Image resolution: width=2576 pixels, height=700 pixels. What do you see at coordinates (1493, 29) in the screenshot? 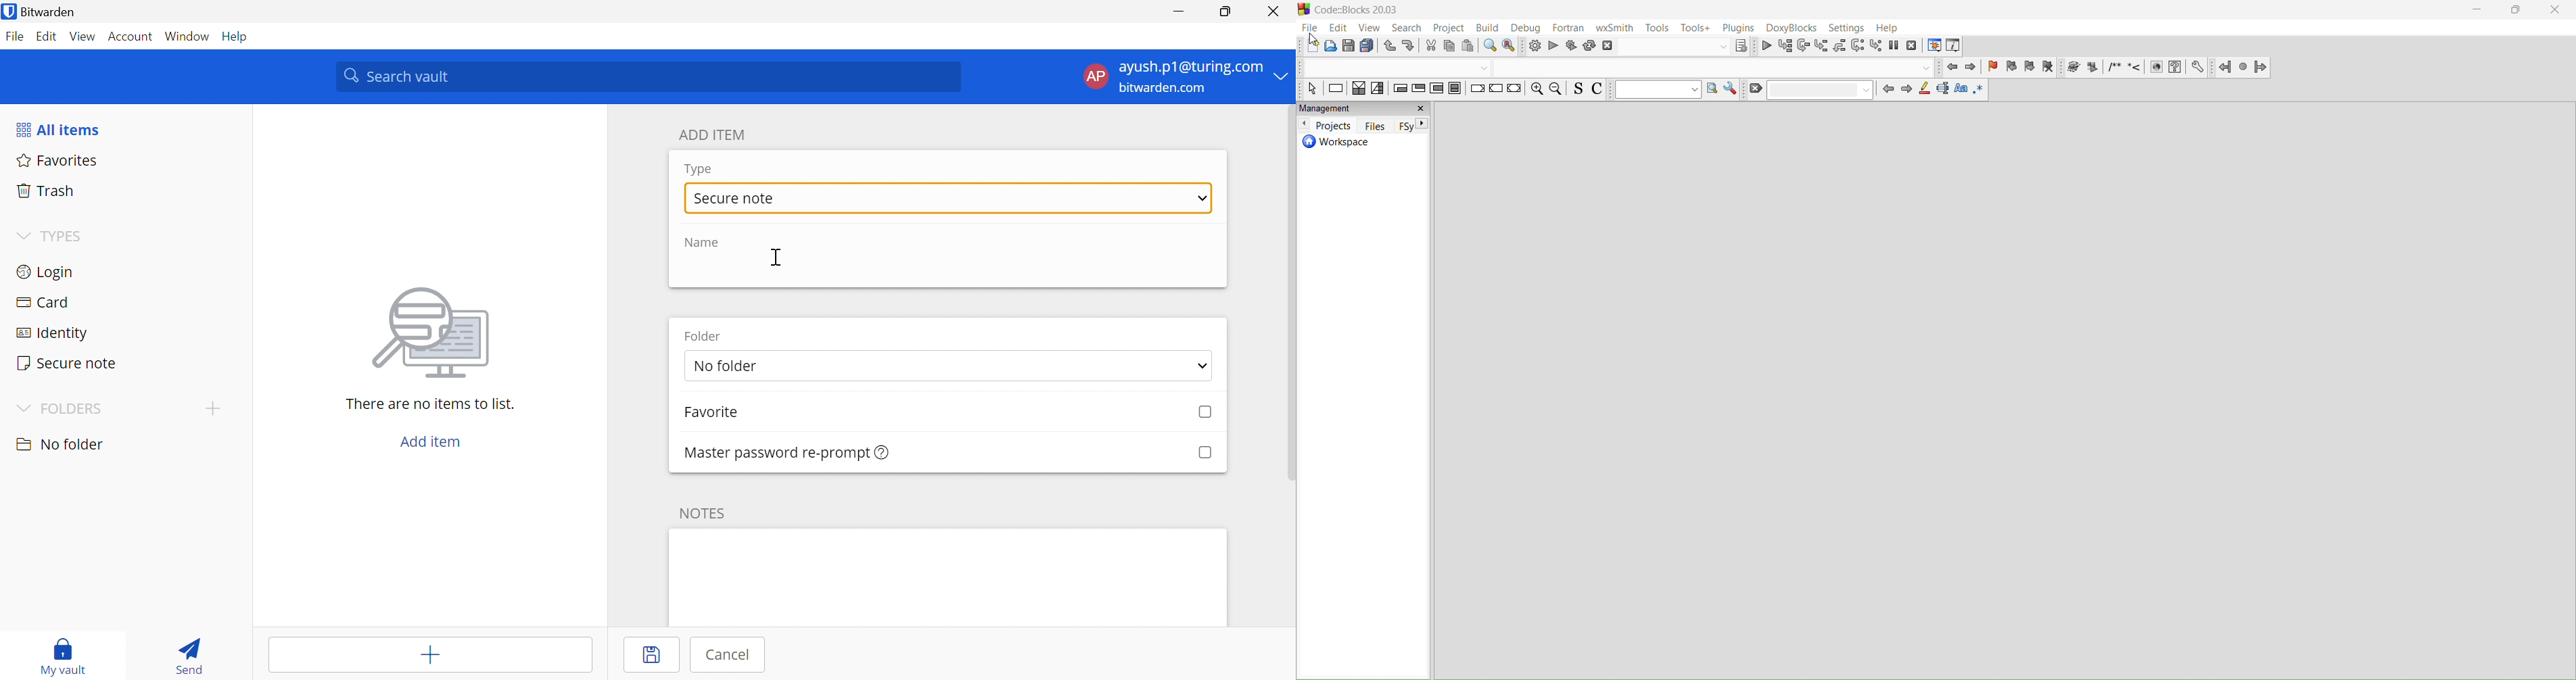
I see `build` at bounding box center [1493, 29].